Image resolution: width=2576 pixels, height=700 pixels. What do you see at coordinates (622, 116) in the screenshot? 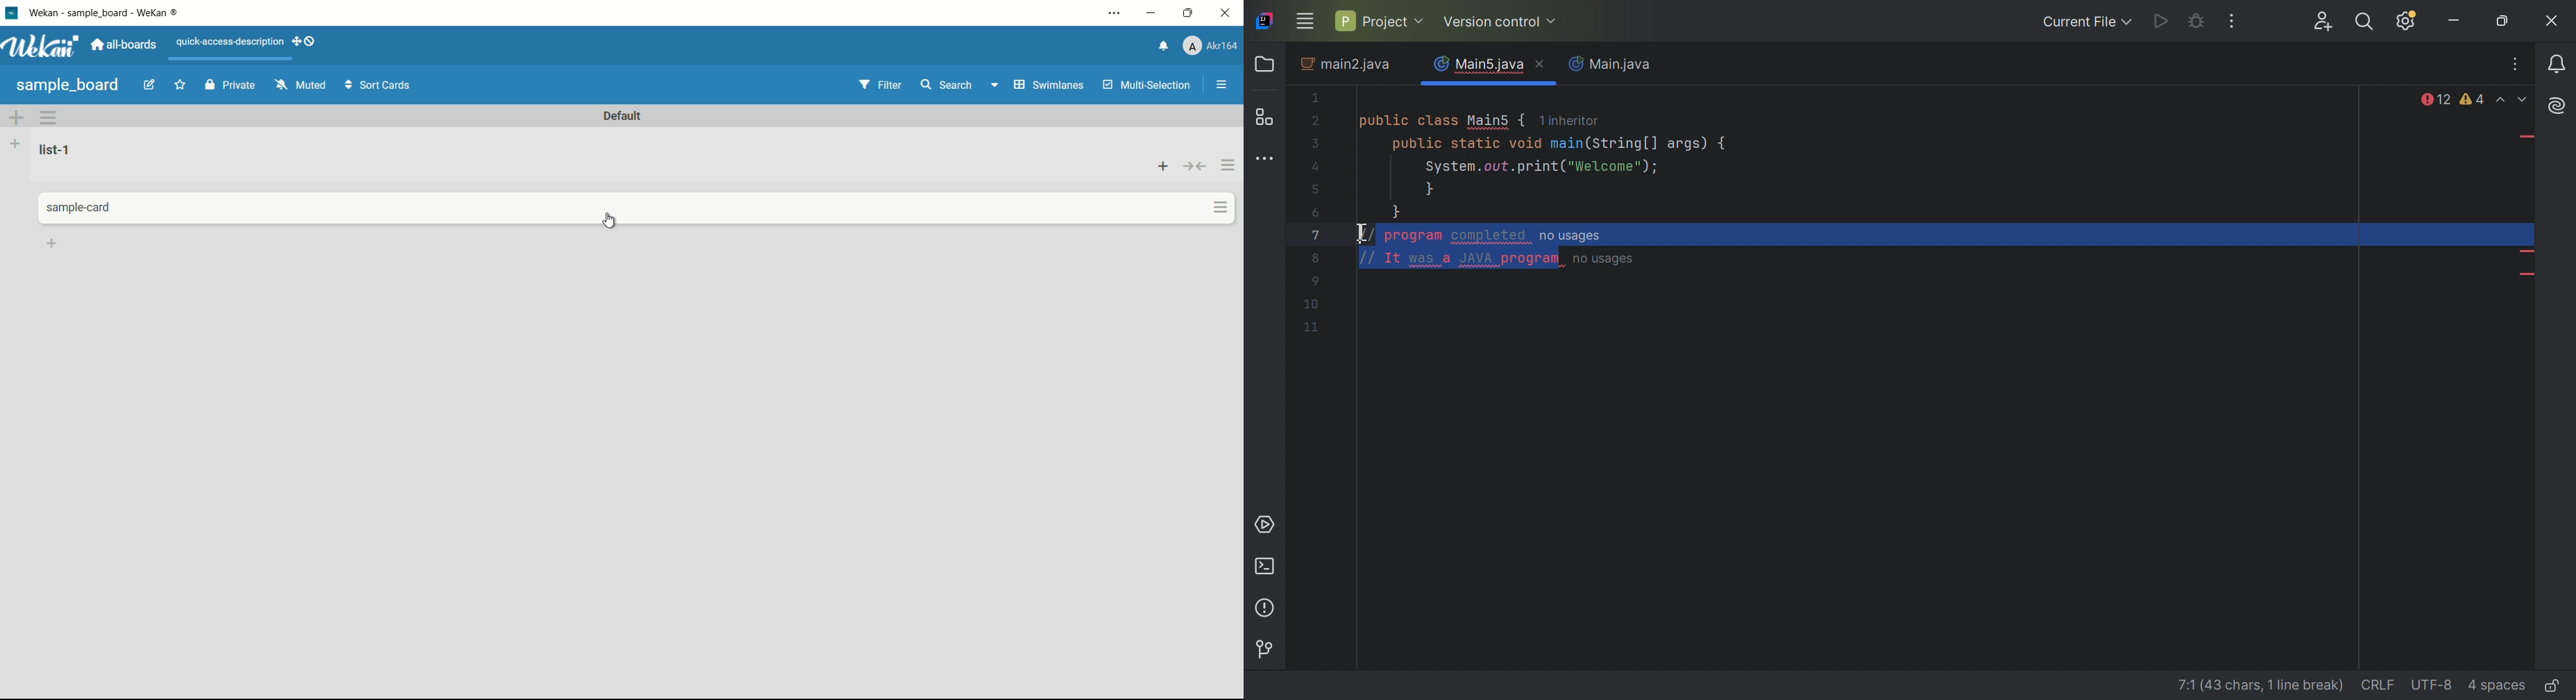
I see `default` at bounding box center [622, 116].